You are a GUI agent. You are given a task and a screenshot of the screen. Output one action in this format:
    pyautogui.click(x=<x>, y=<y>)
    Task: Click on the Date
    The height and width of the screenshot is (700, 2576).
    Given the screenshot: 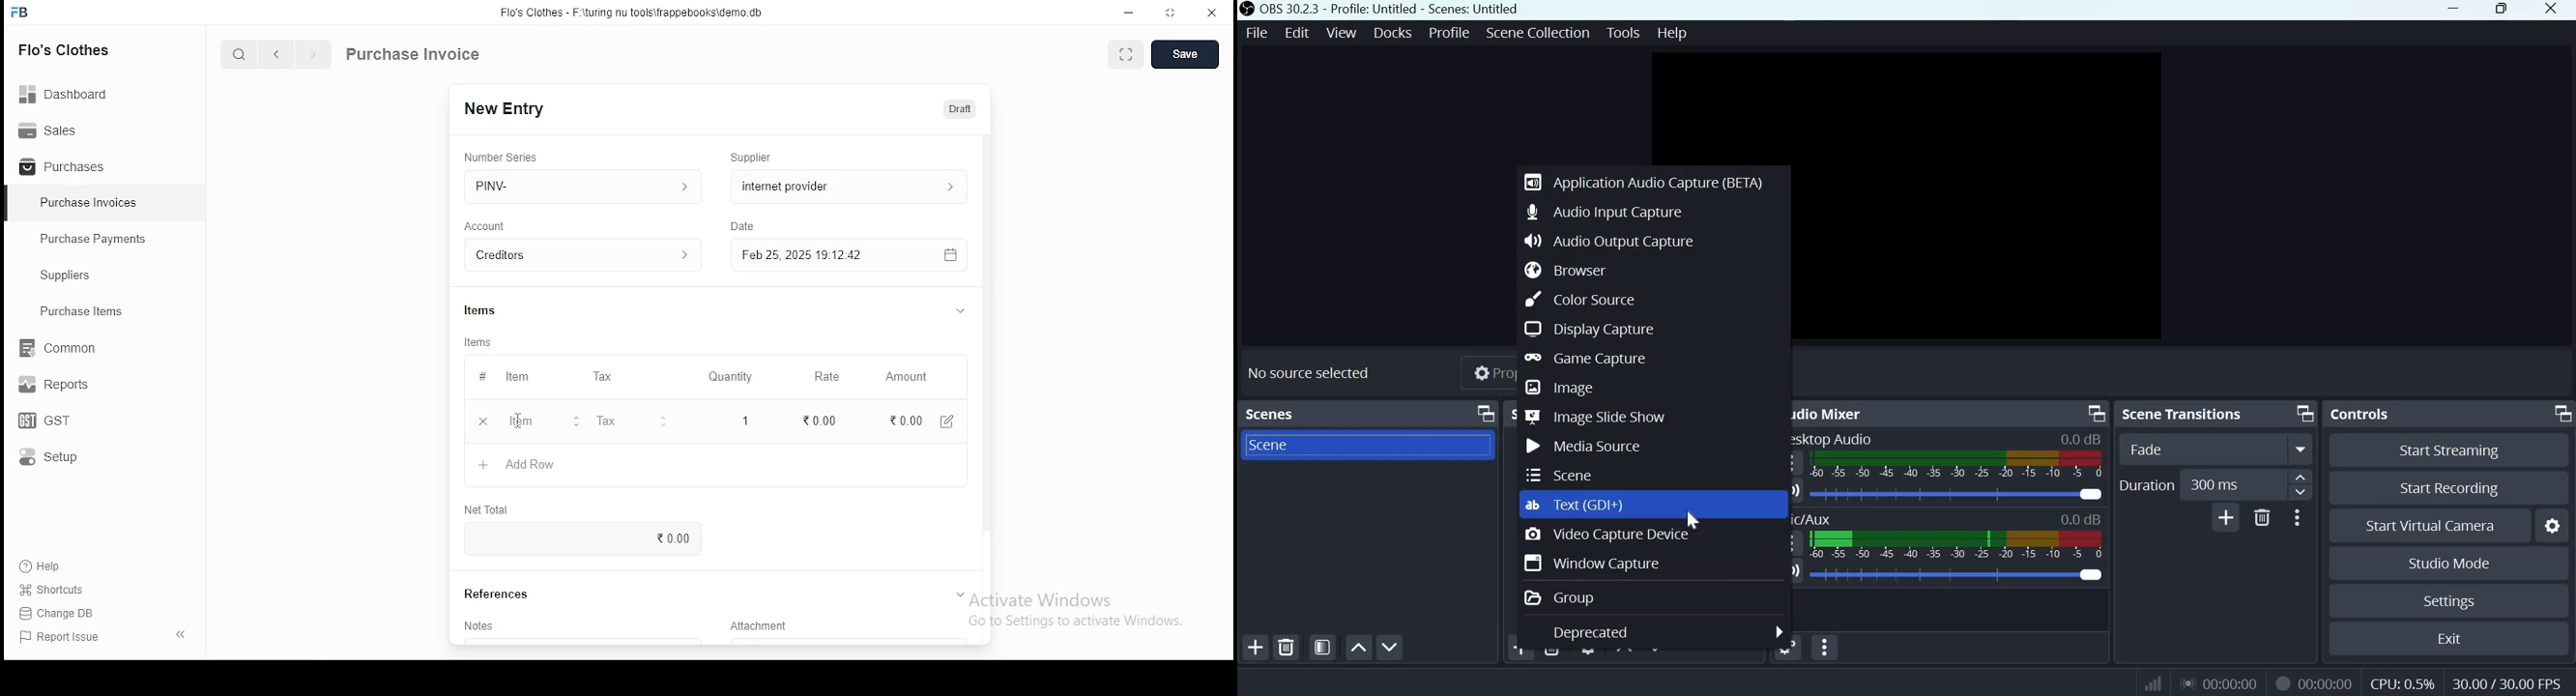 What is the action you would take?
    pyautogui.click(x=744, y=227)
    